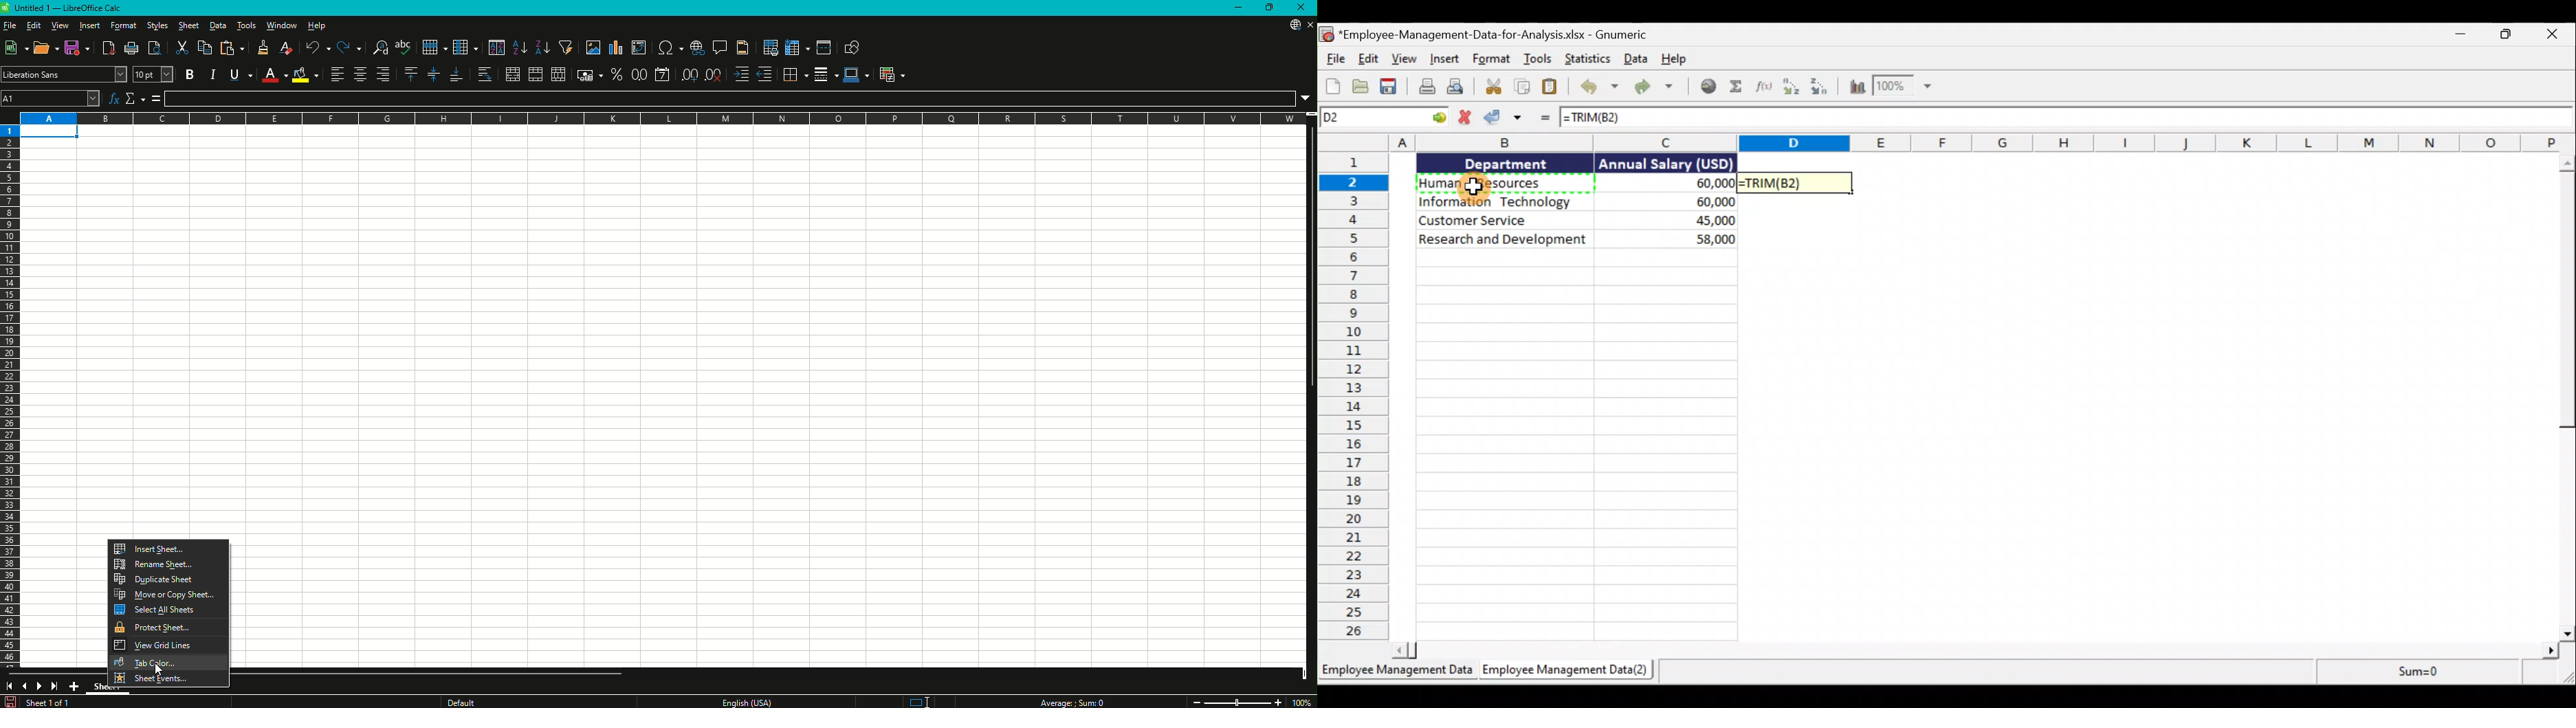 This screenshot has height=728, width=2576. What do you see at coordinates (54, 685) in the screenshot?
I see `Scroll to last sheet` at bounding box center [54, 685].